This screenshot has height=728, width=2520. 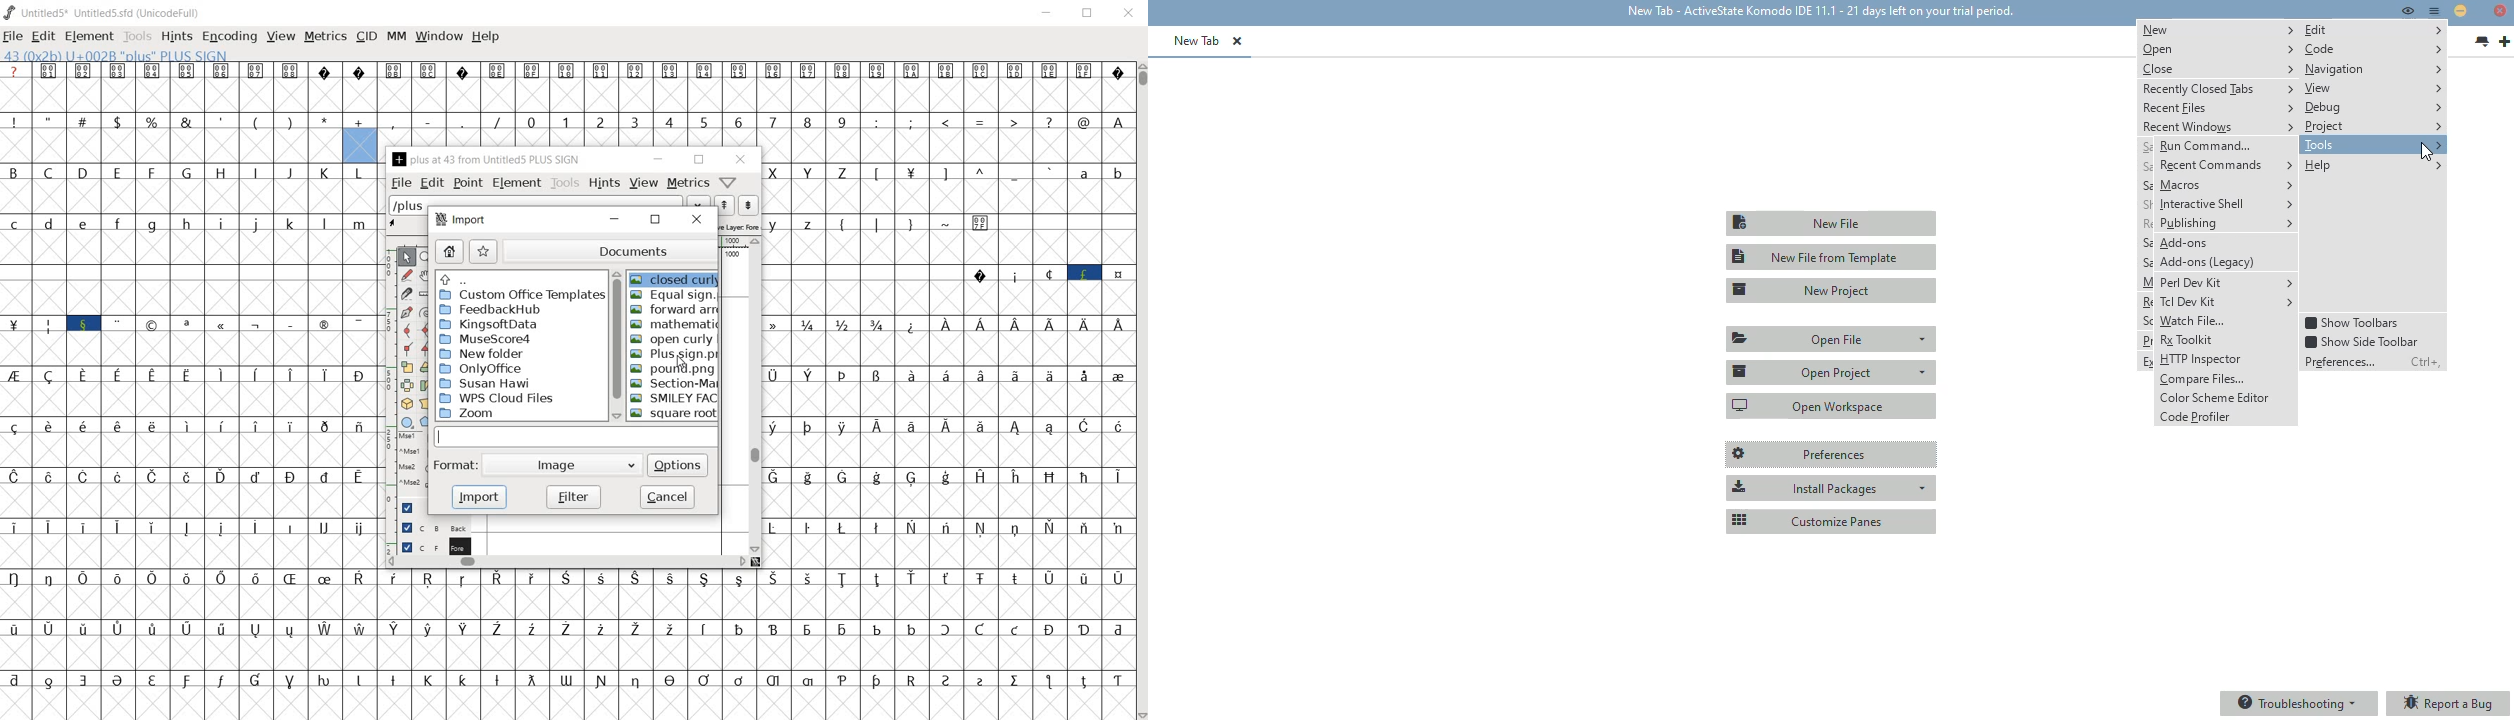 What do you see at coordinates (617, 345) in the screenshot?
I see `scrollbar` at bounding box center [617, 345].